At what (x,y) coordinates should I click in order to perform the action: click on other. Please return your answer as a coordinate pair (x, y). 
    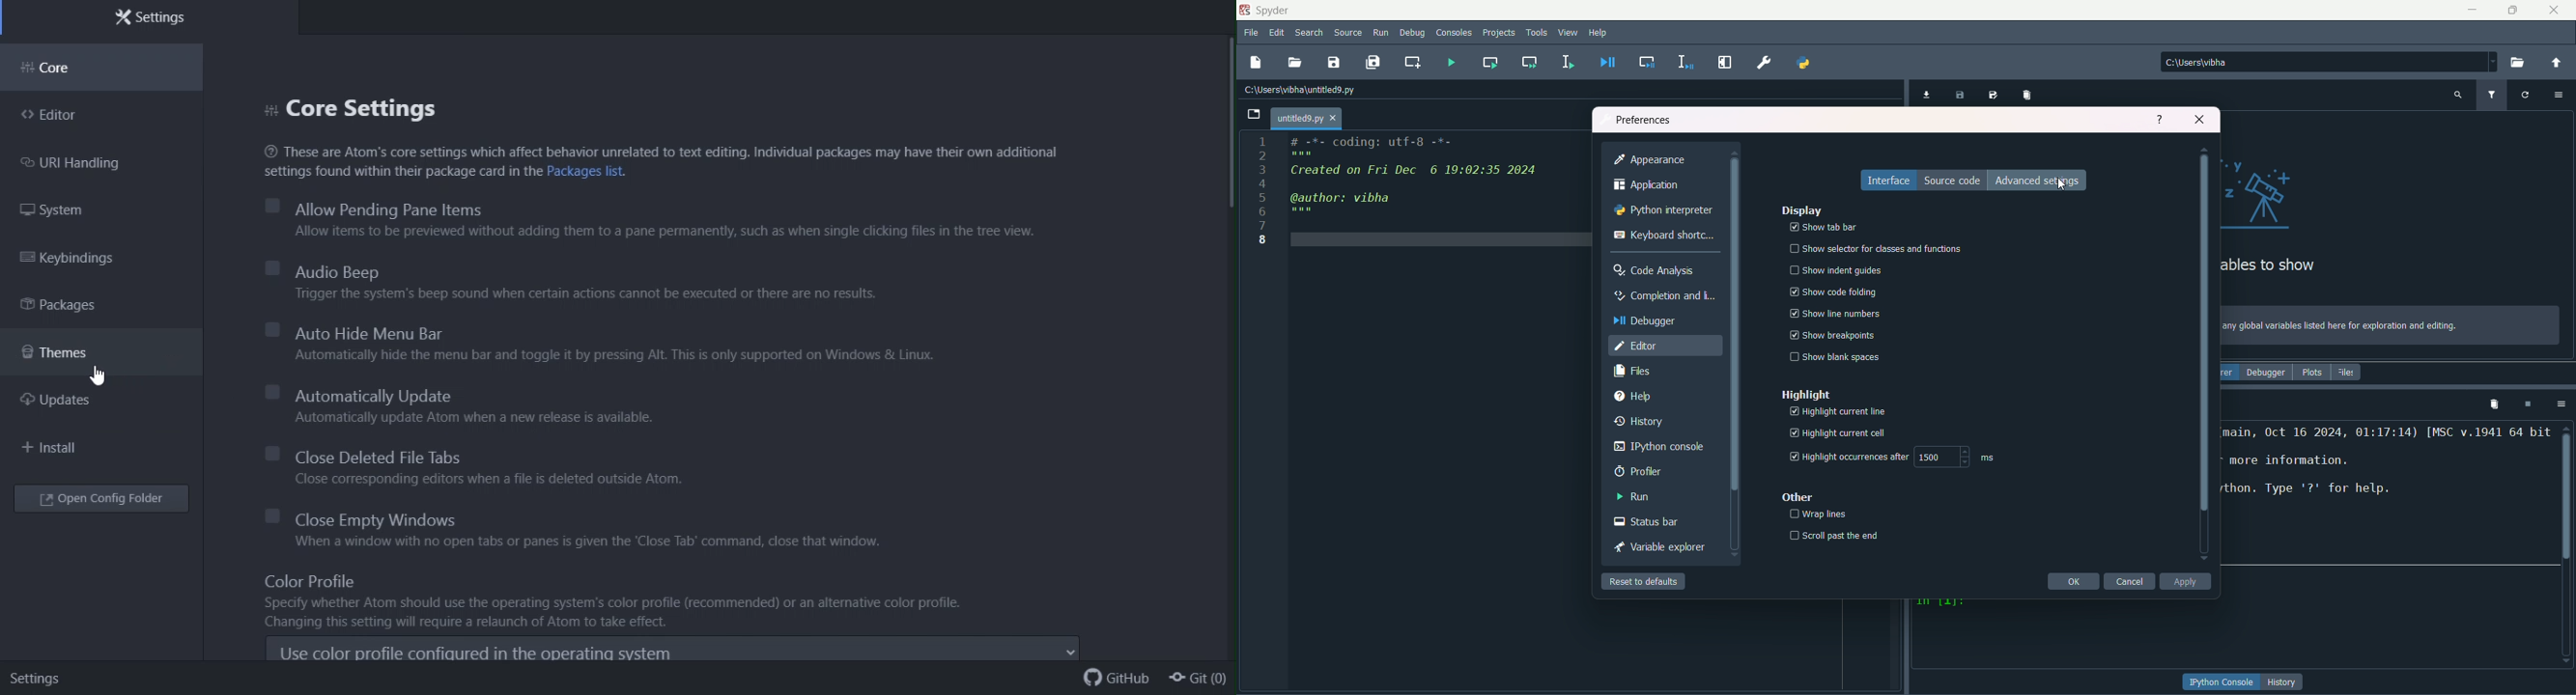
    Looking at the image, I should click on (1797, 498).